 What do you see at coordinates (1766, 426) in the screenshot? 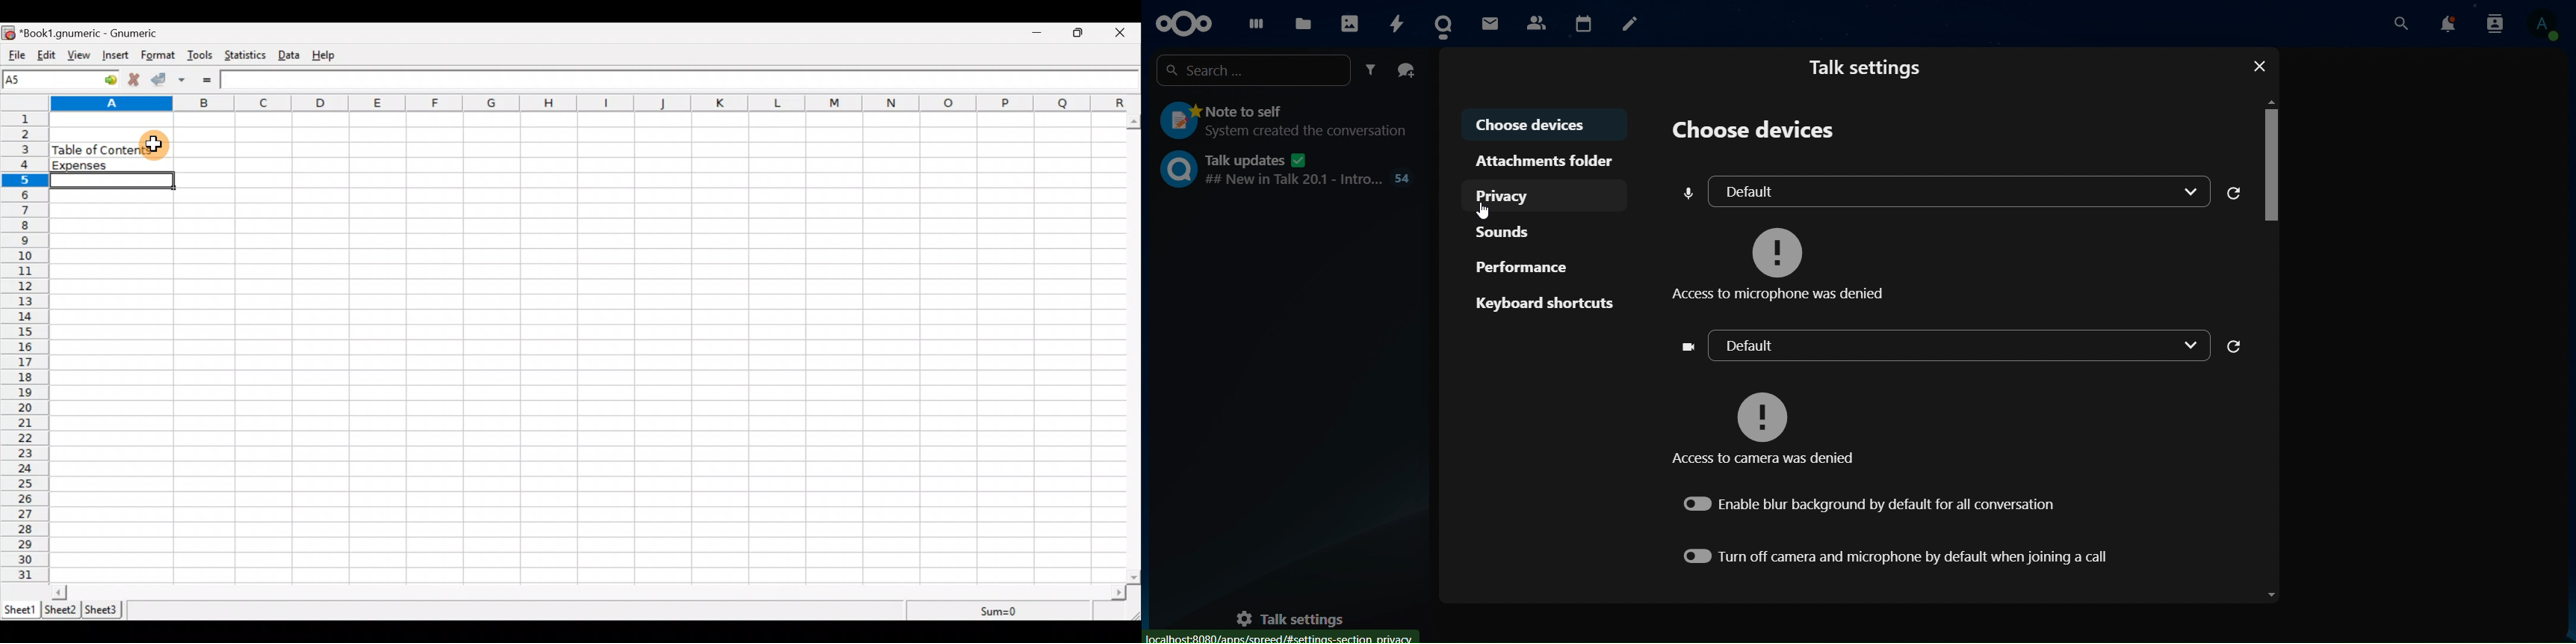
I see `access to camera was denied` at bounding box center [1766, 426].